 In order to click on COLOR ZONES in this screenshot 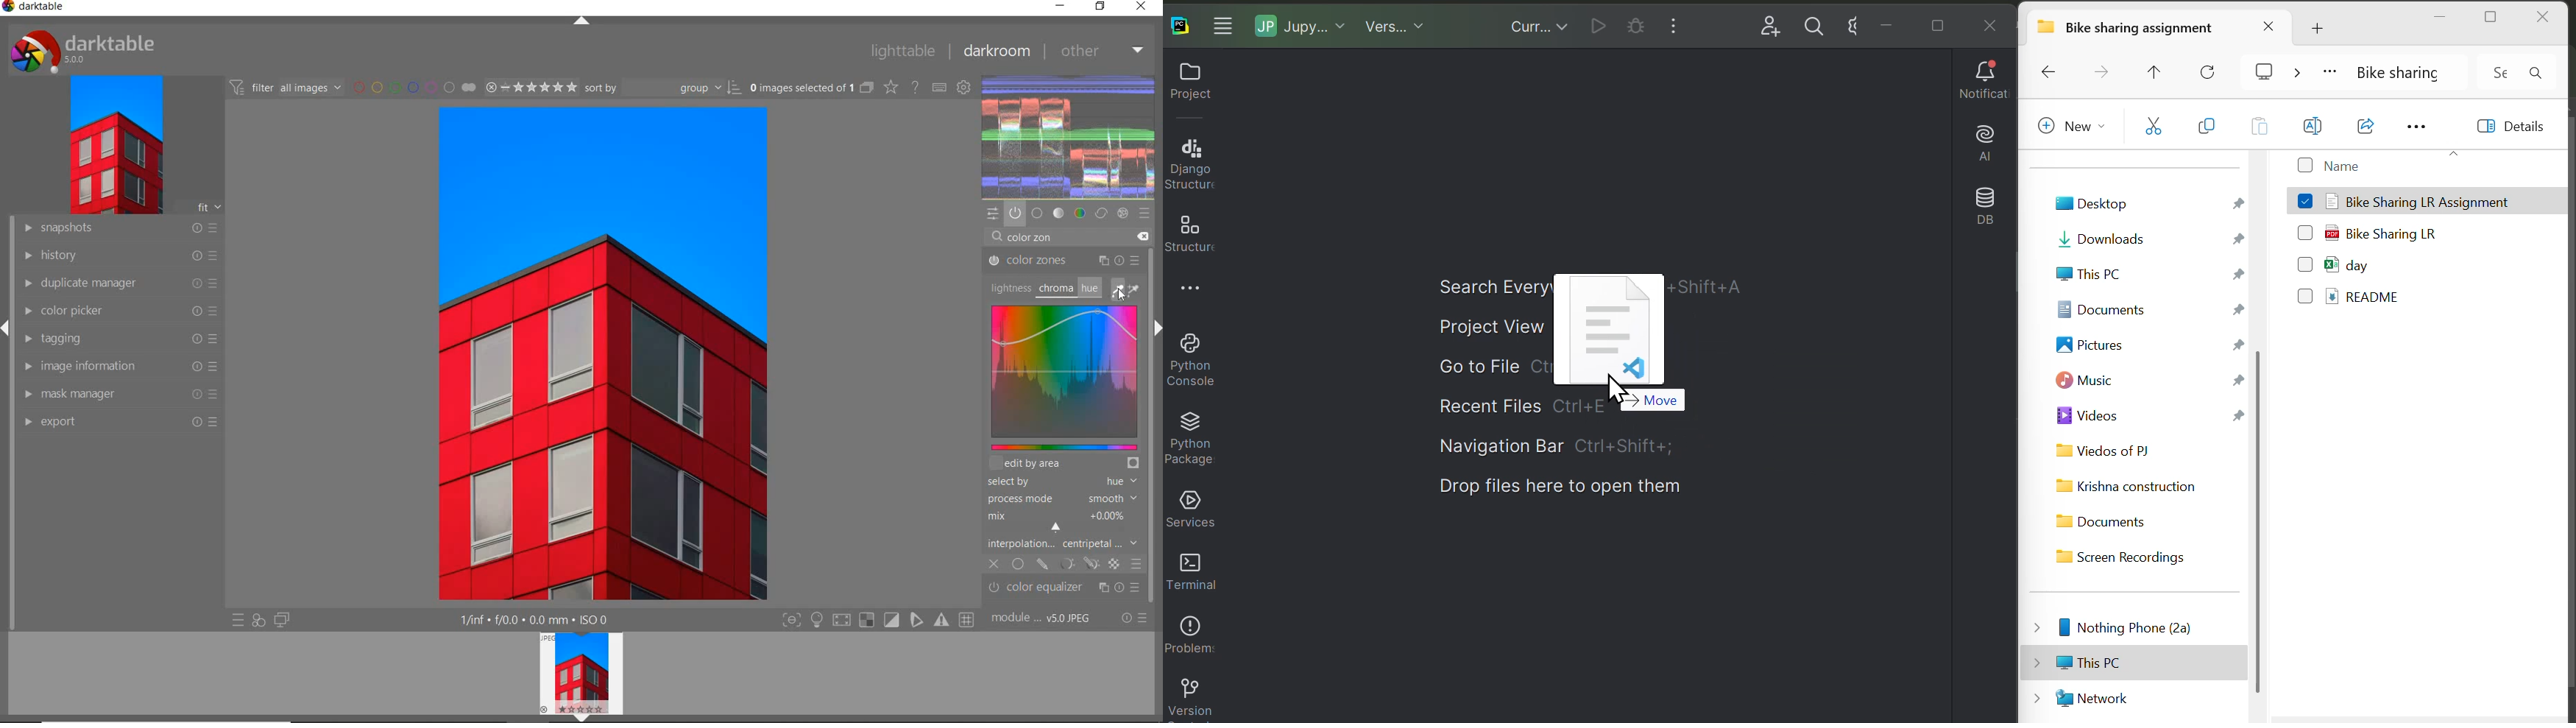, I will do `click(1064, 261)`.